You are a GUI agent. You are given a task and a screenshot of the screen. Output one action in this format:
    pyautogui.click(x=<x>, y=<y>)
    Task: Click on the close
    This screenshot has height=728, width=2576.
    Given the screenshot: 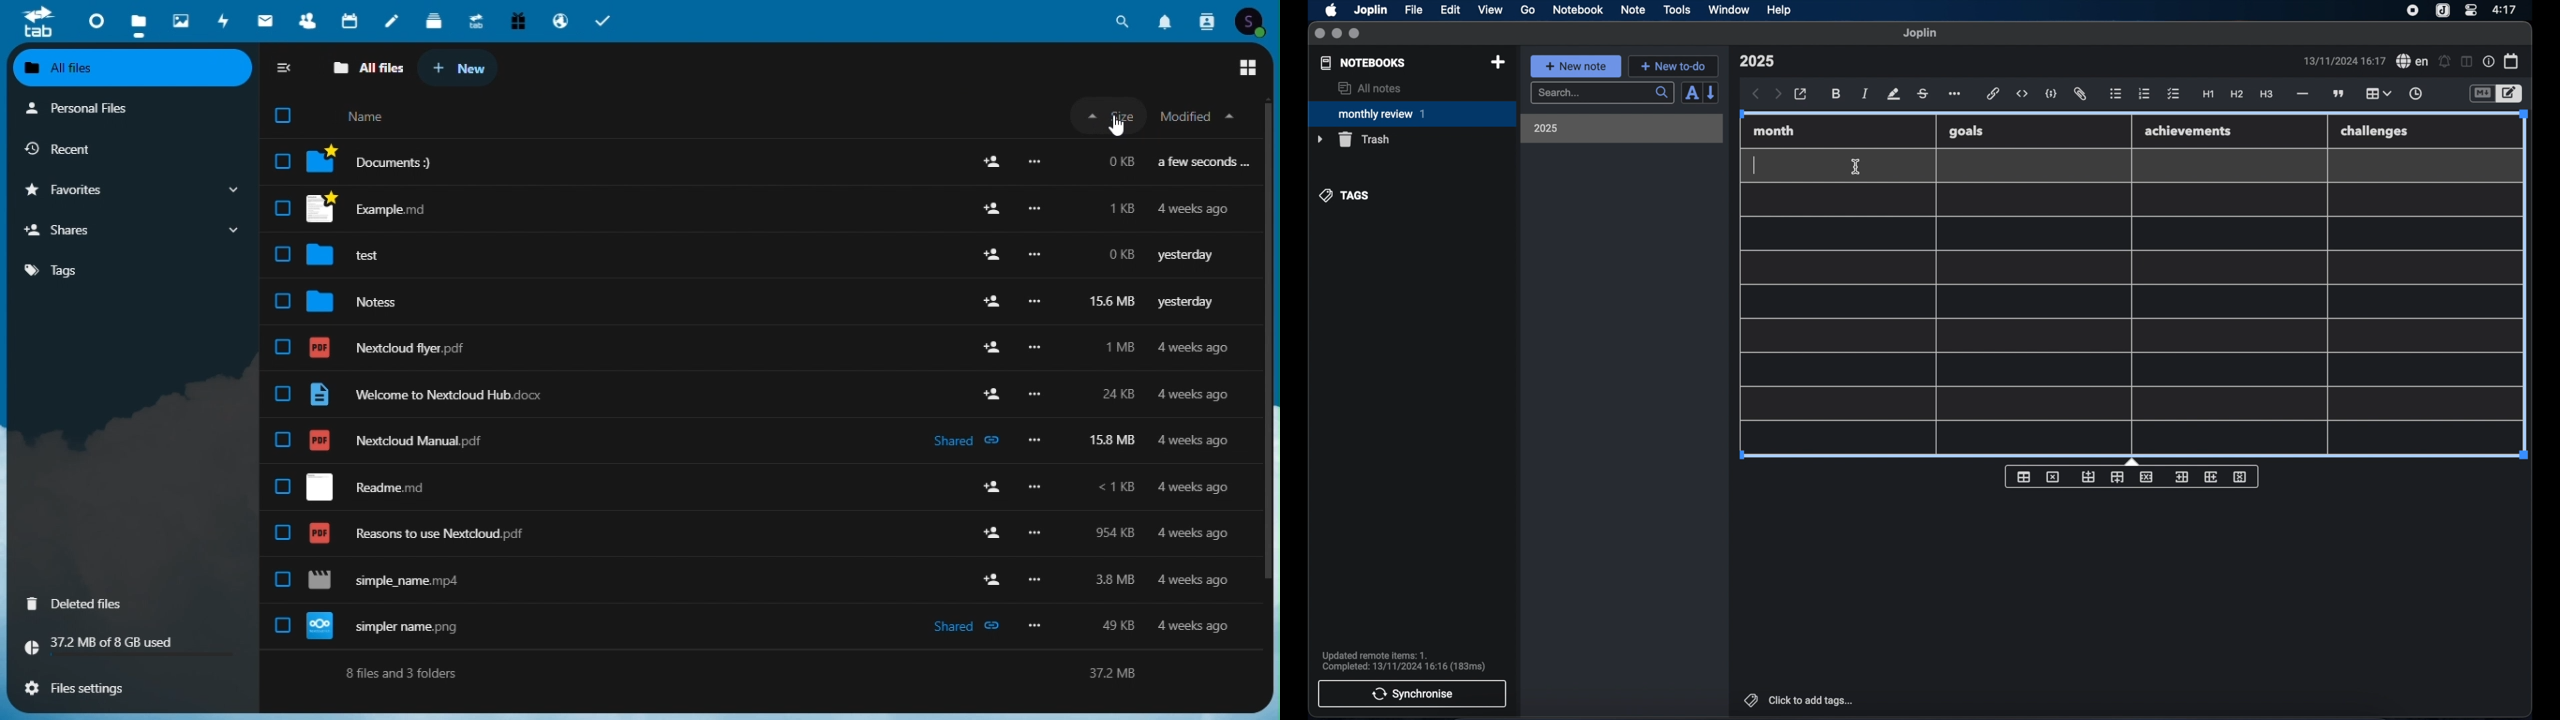 What is the action you would take?
    pyautogui.click(x=1319, y=34)
    